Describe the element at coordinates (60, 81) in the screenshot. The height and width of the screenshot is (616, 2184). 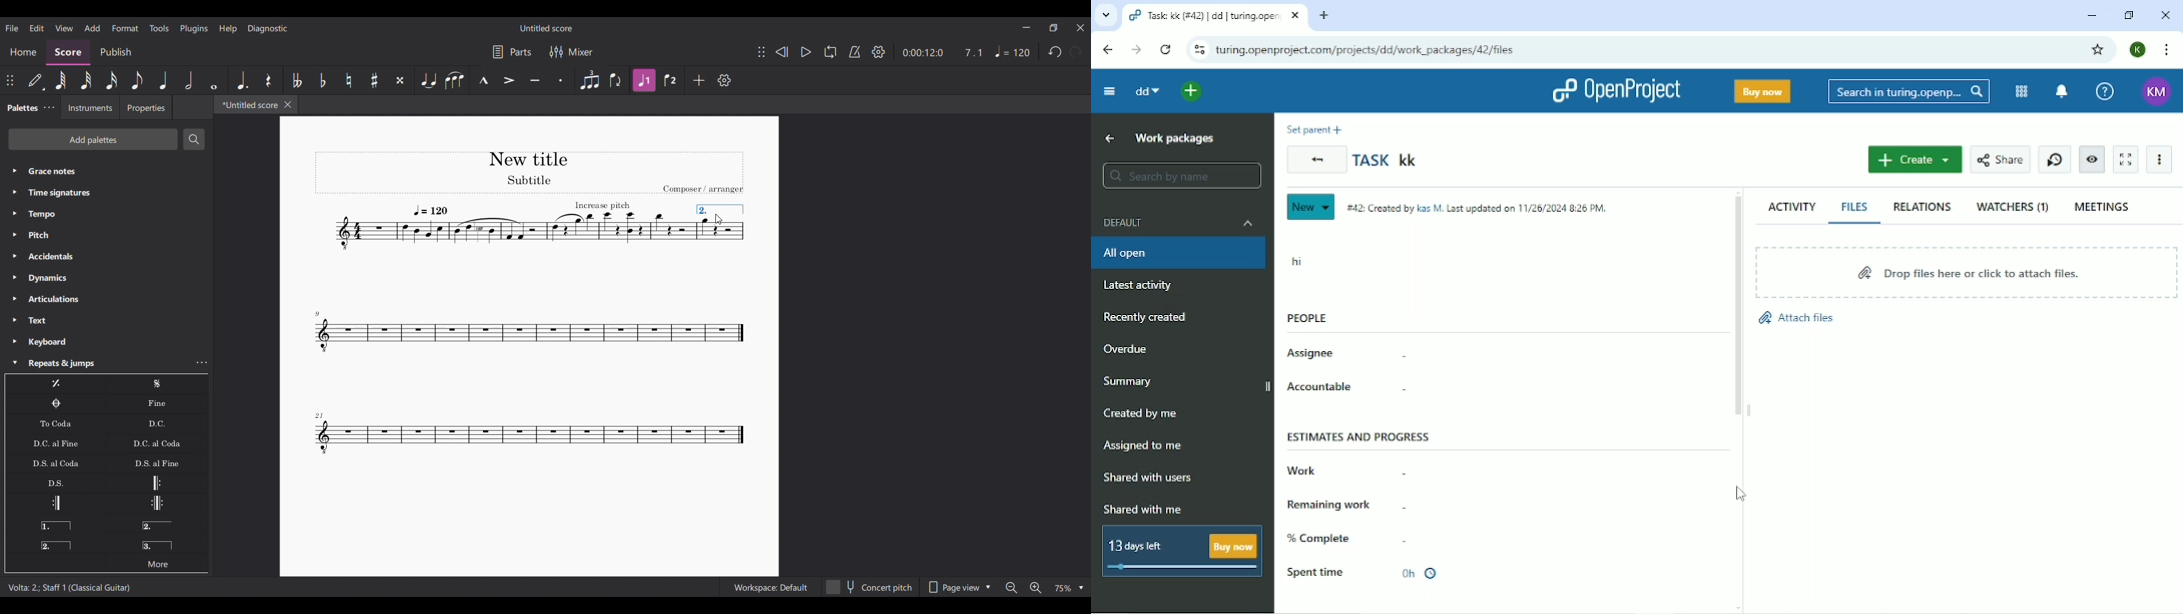
I see `64th note` at that location.